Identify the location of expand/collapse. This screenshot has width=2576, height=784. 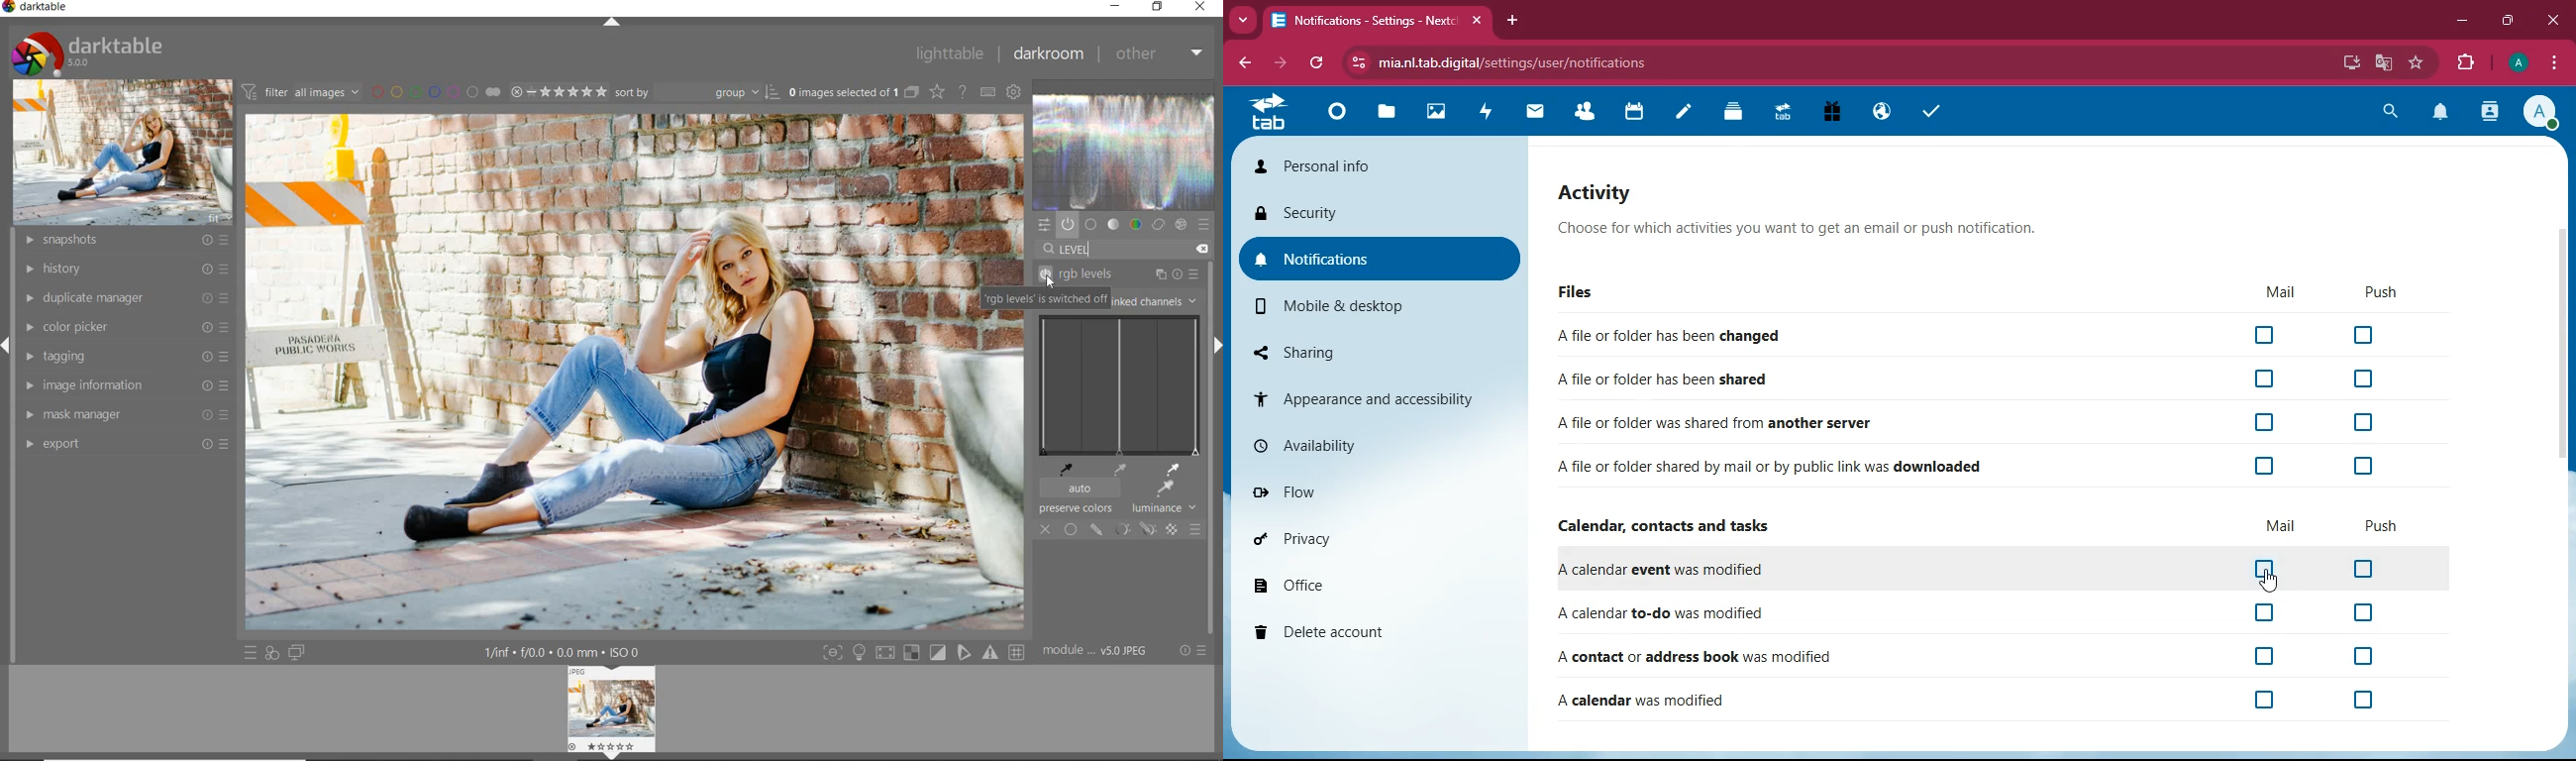
(1218, 347).